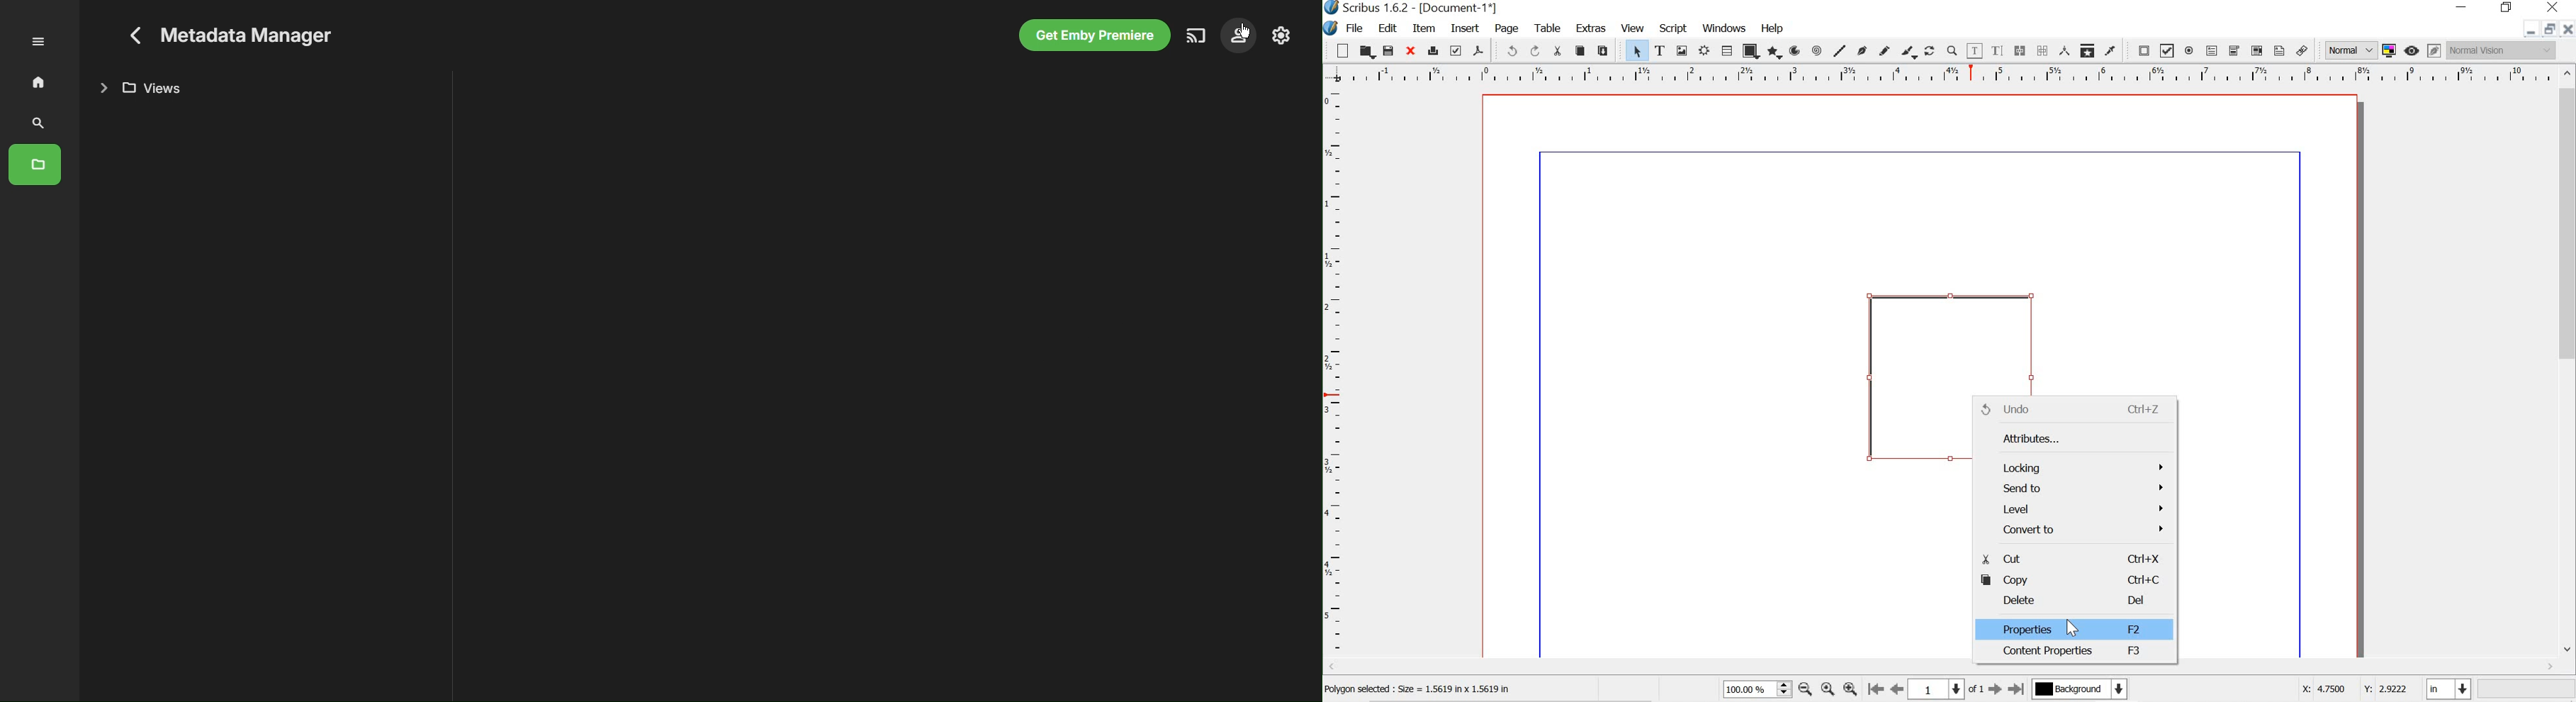 This screenshot has width=2576, height=728. What do you see at coordinates (1637, 50) in the screenshot?
I see `select item` at bounding box center [1637, 50].